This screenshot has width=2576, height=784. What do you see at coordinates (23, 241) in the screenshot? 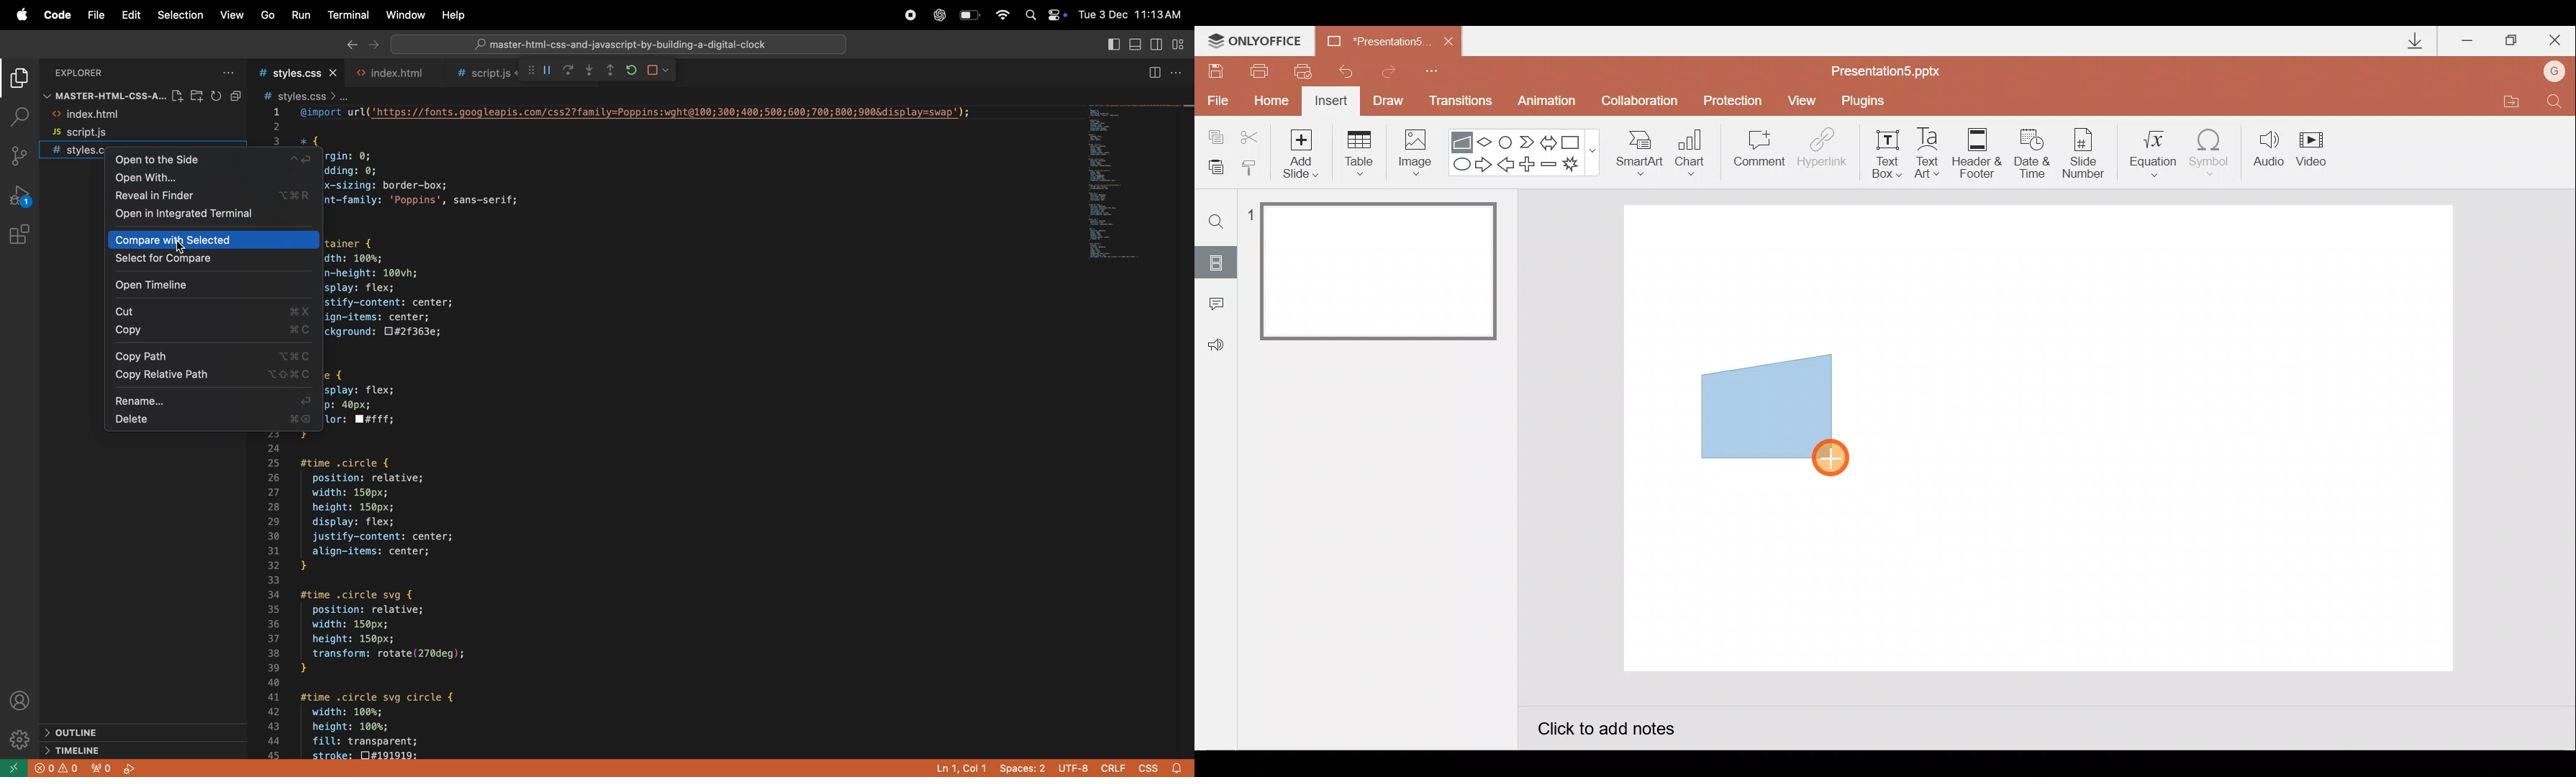
I see `extinsions` at bounding box center [23, 241].